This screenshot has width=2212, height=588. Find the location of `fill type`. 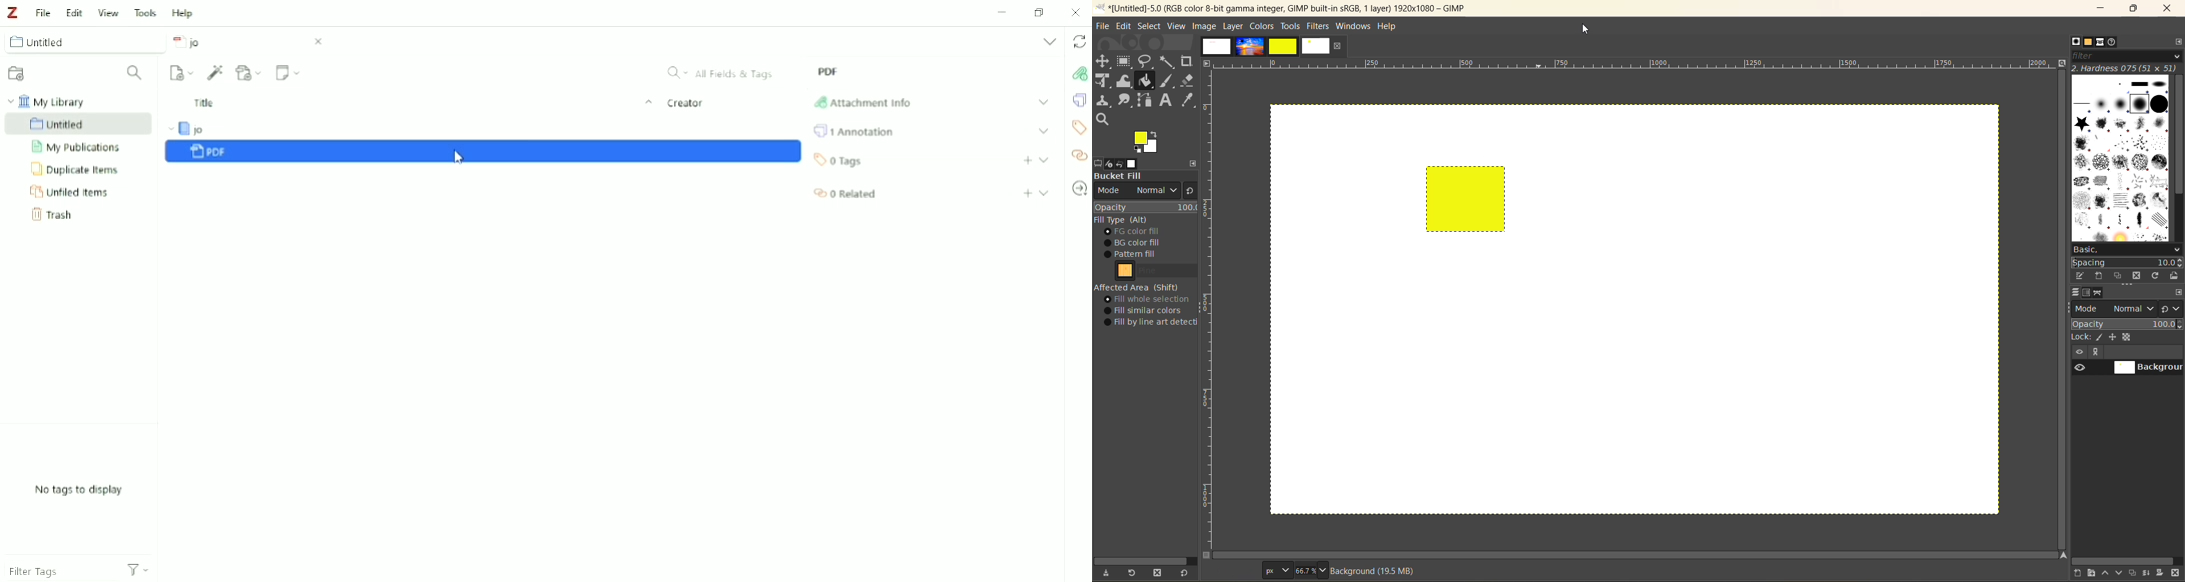

fill type is located at coordinates (1123, 220).